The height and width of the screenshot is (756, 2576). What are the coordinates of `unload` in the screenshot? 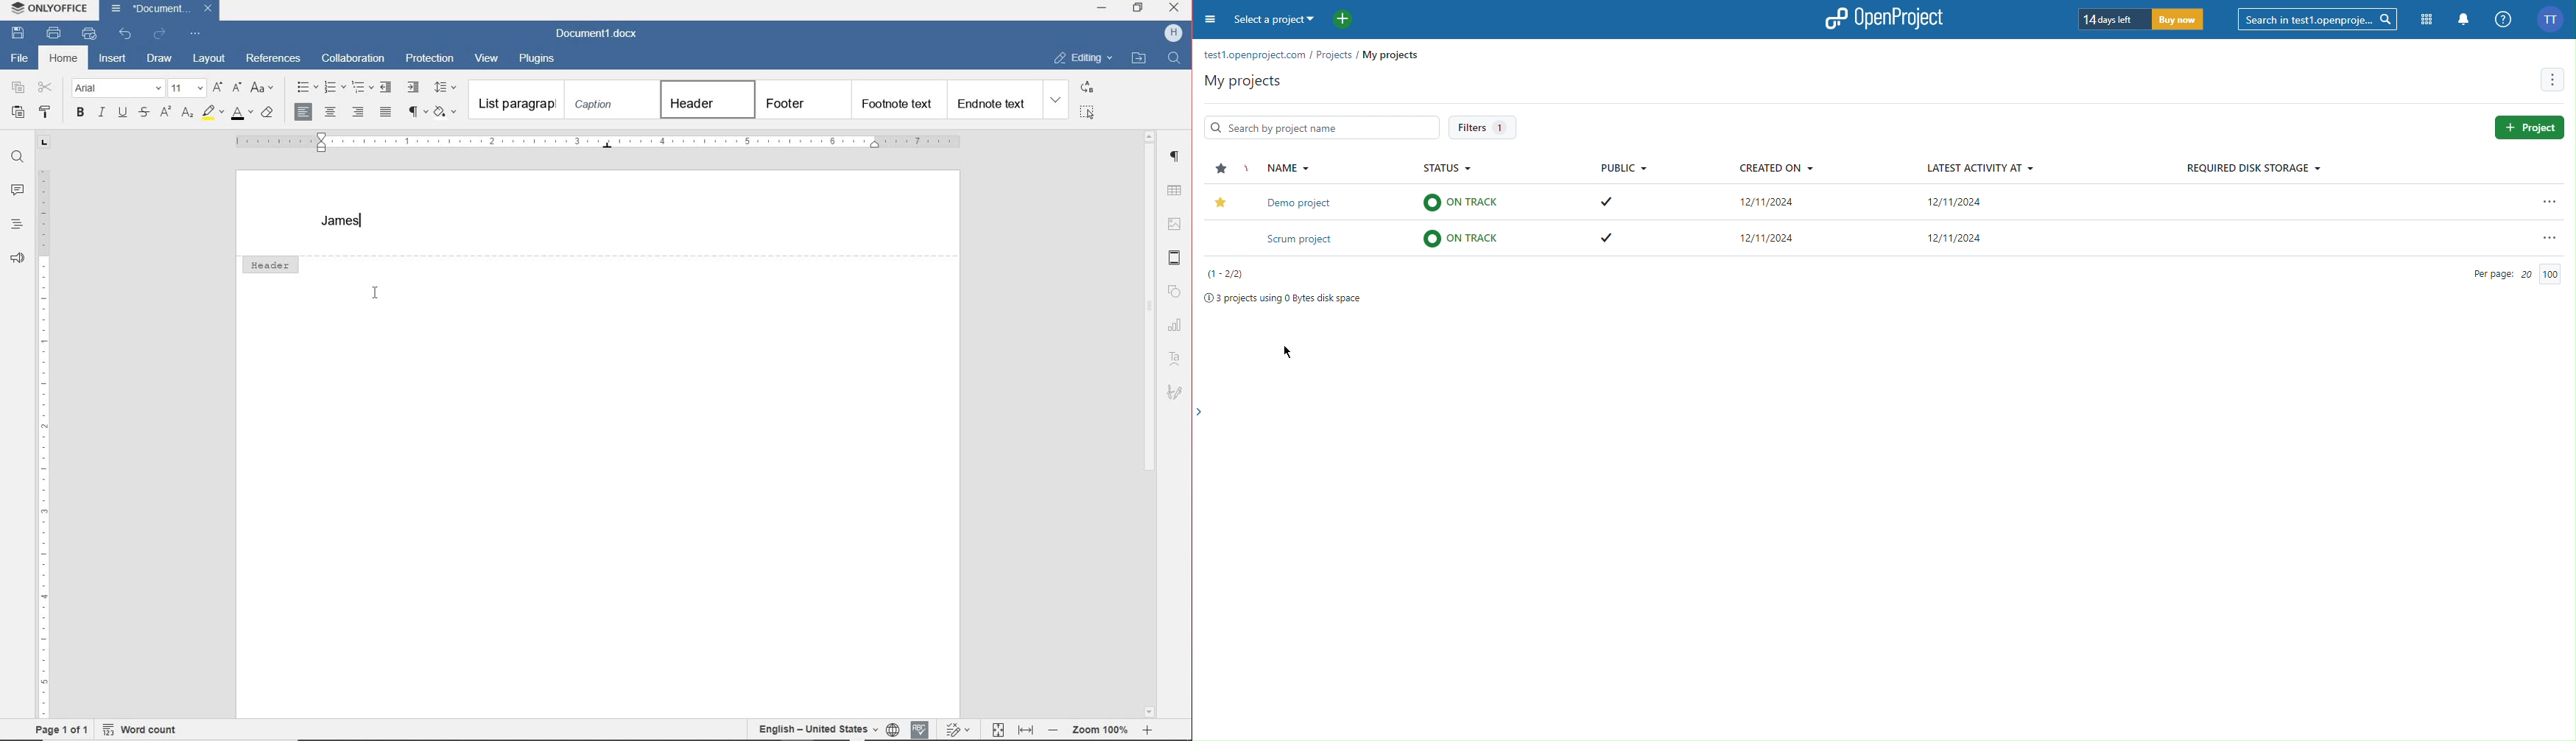 It's located at (126, 33).